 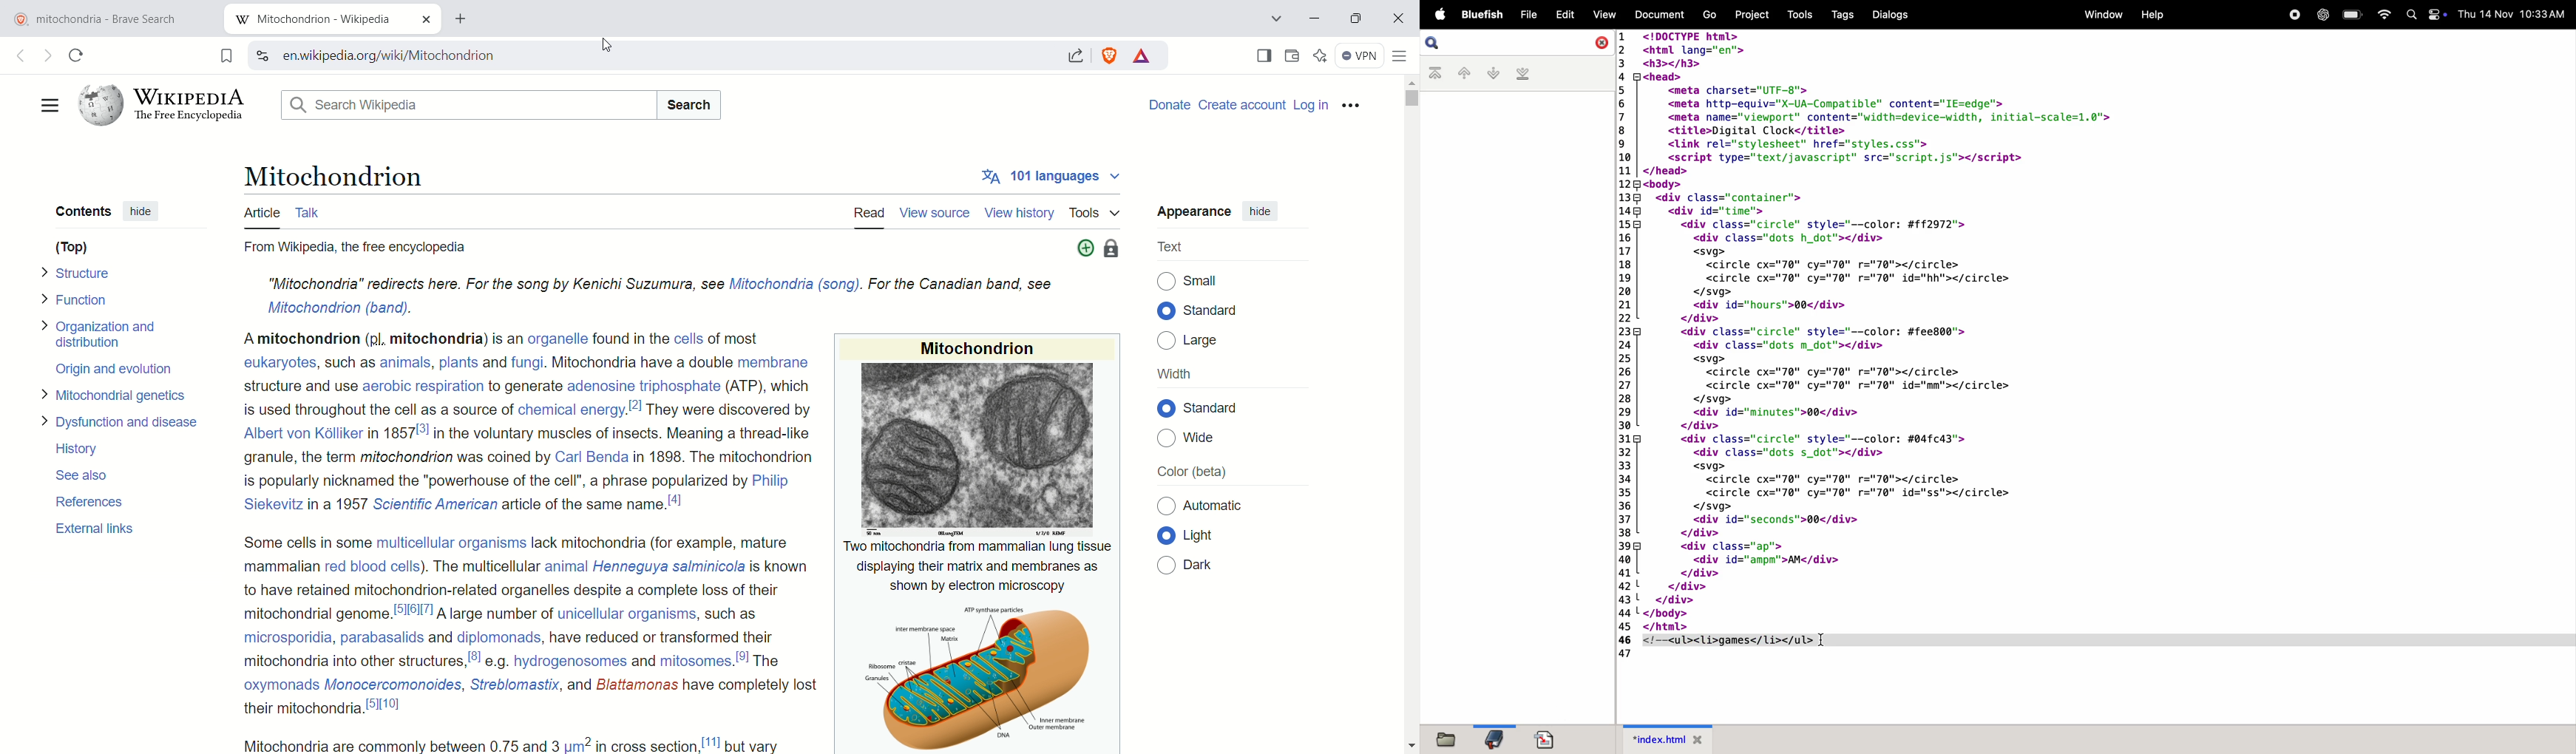 I want to click on previous bookmark, so click(x=1461, y=73).